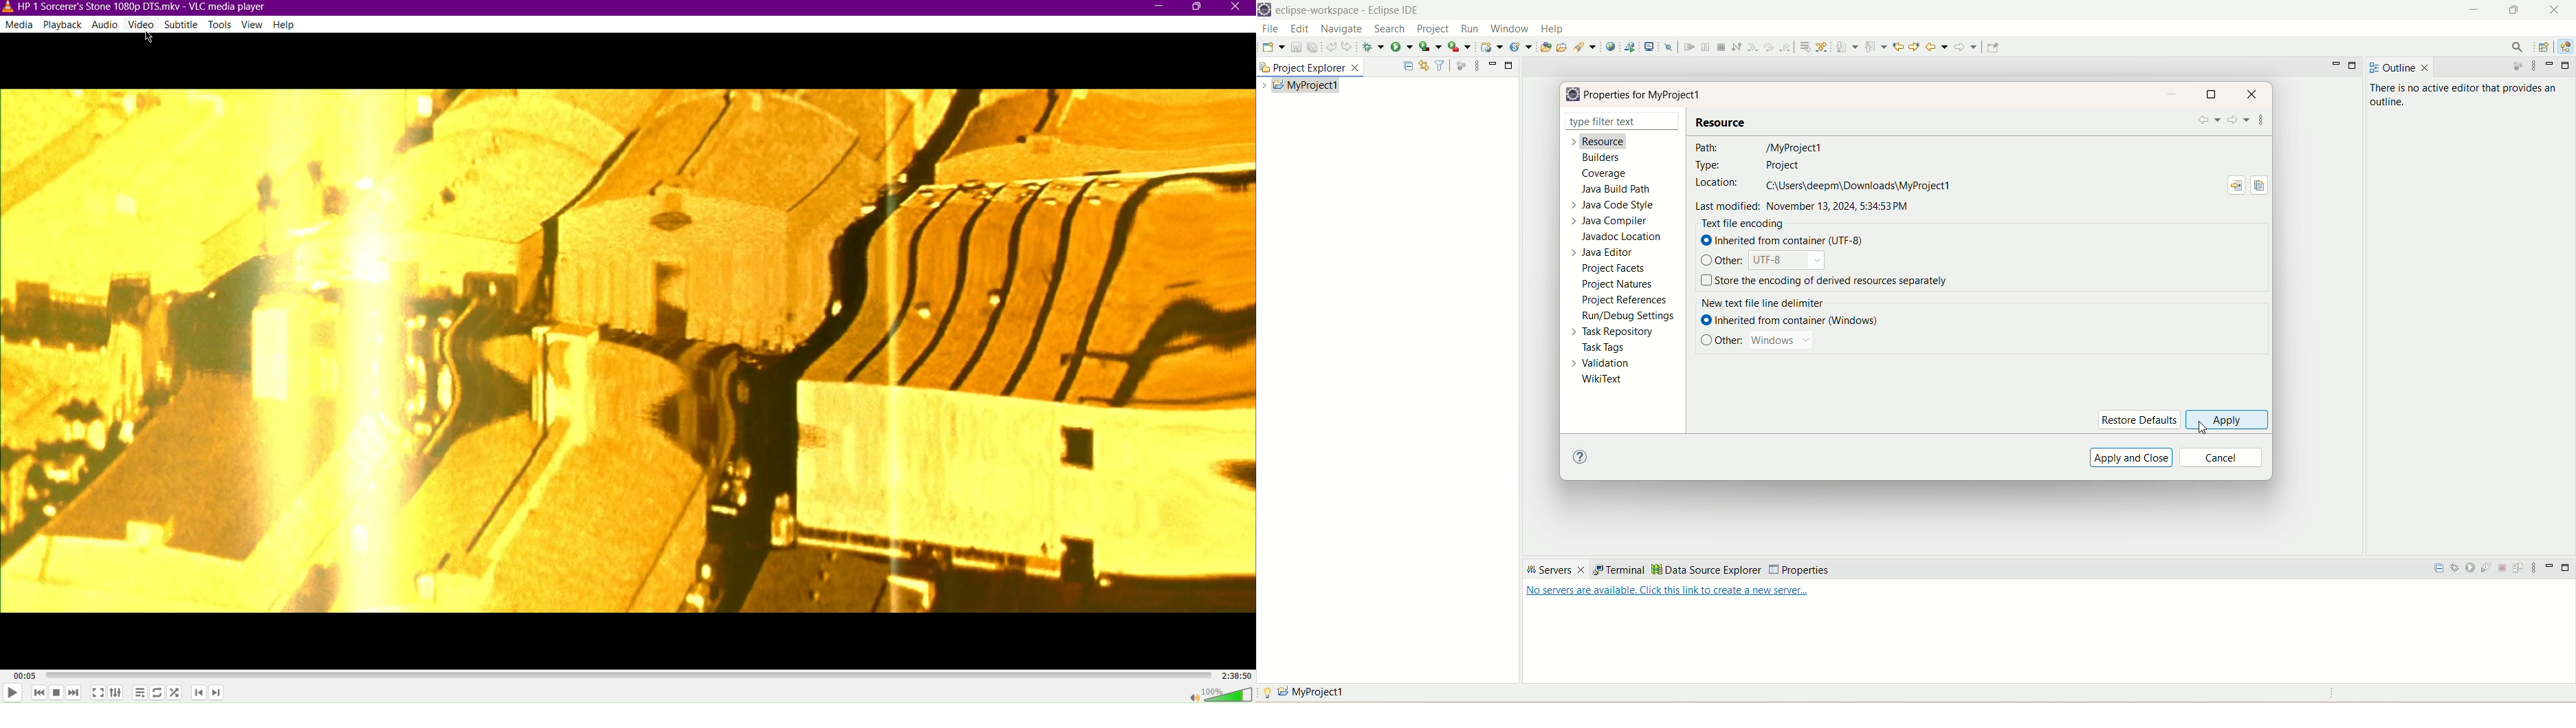 This screenshot has height=728, width=2576. What do you see at coordinates (1347, 46) in the screenshot?
I see `redo` at bounding box center [1347, 46].